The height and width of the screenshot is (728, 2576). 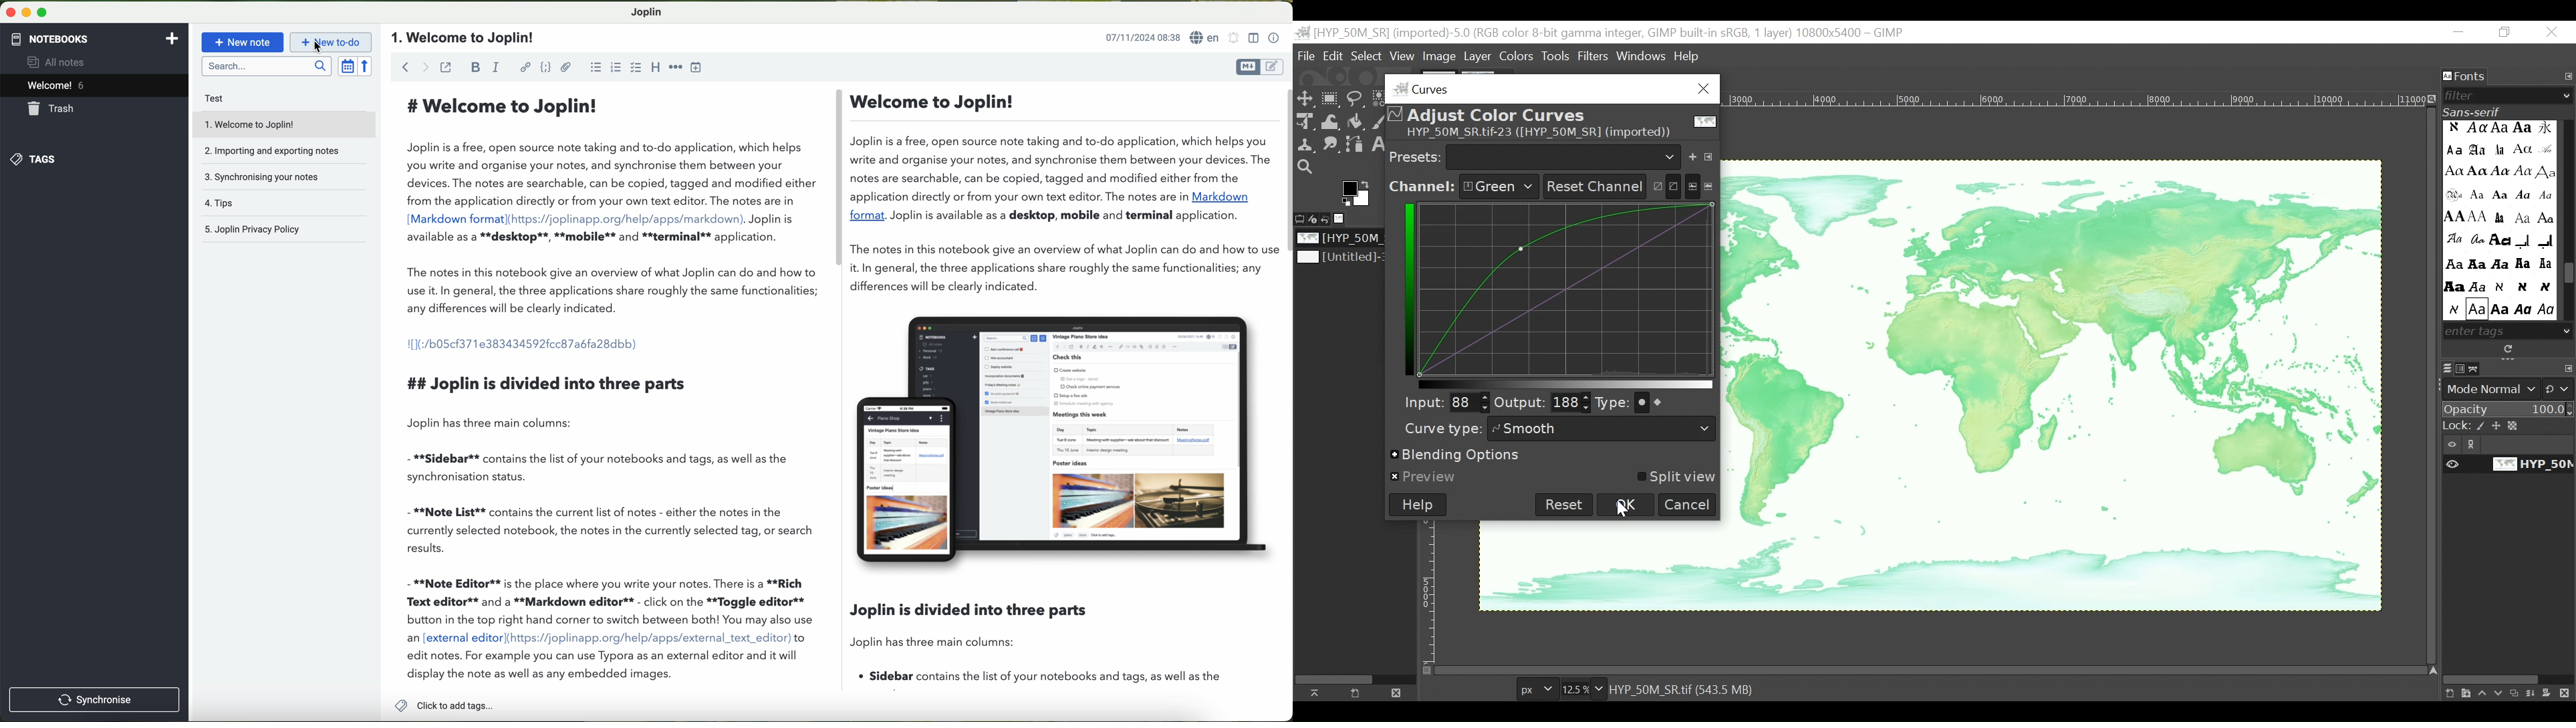 What do you see at coordinates (57, 85) in the screenshot?
I see `welcome 6` at bounding box center [57, 85].